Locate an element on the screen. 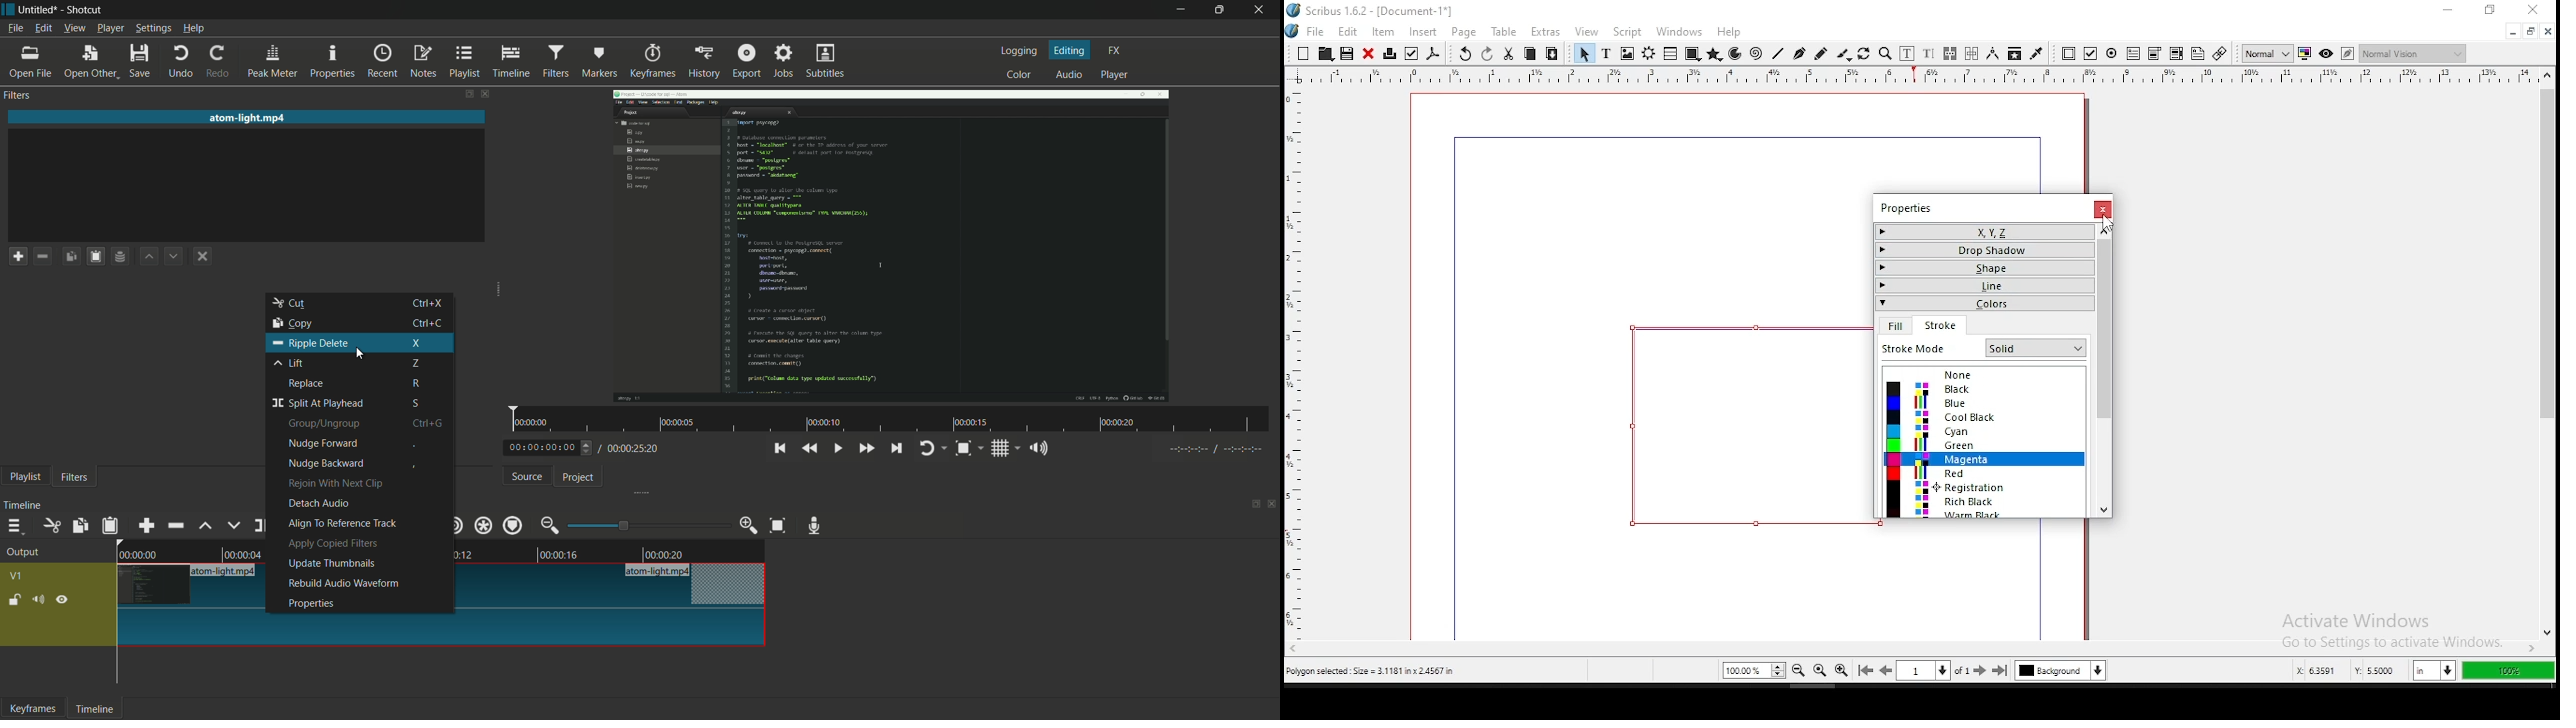  total time is located at coordinates (631, 449).